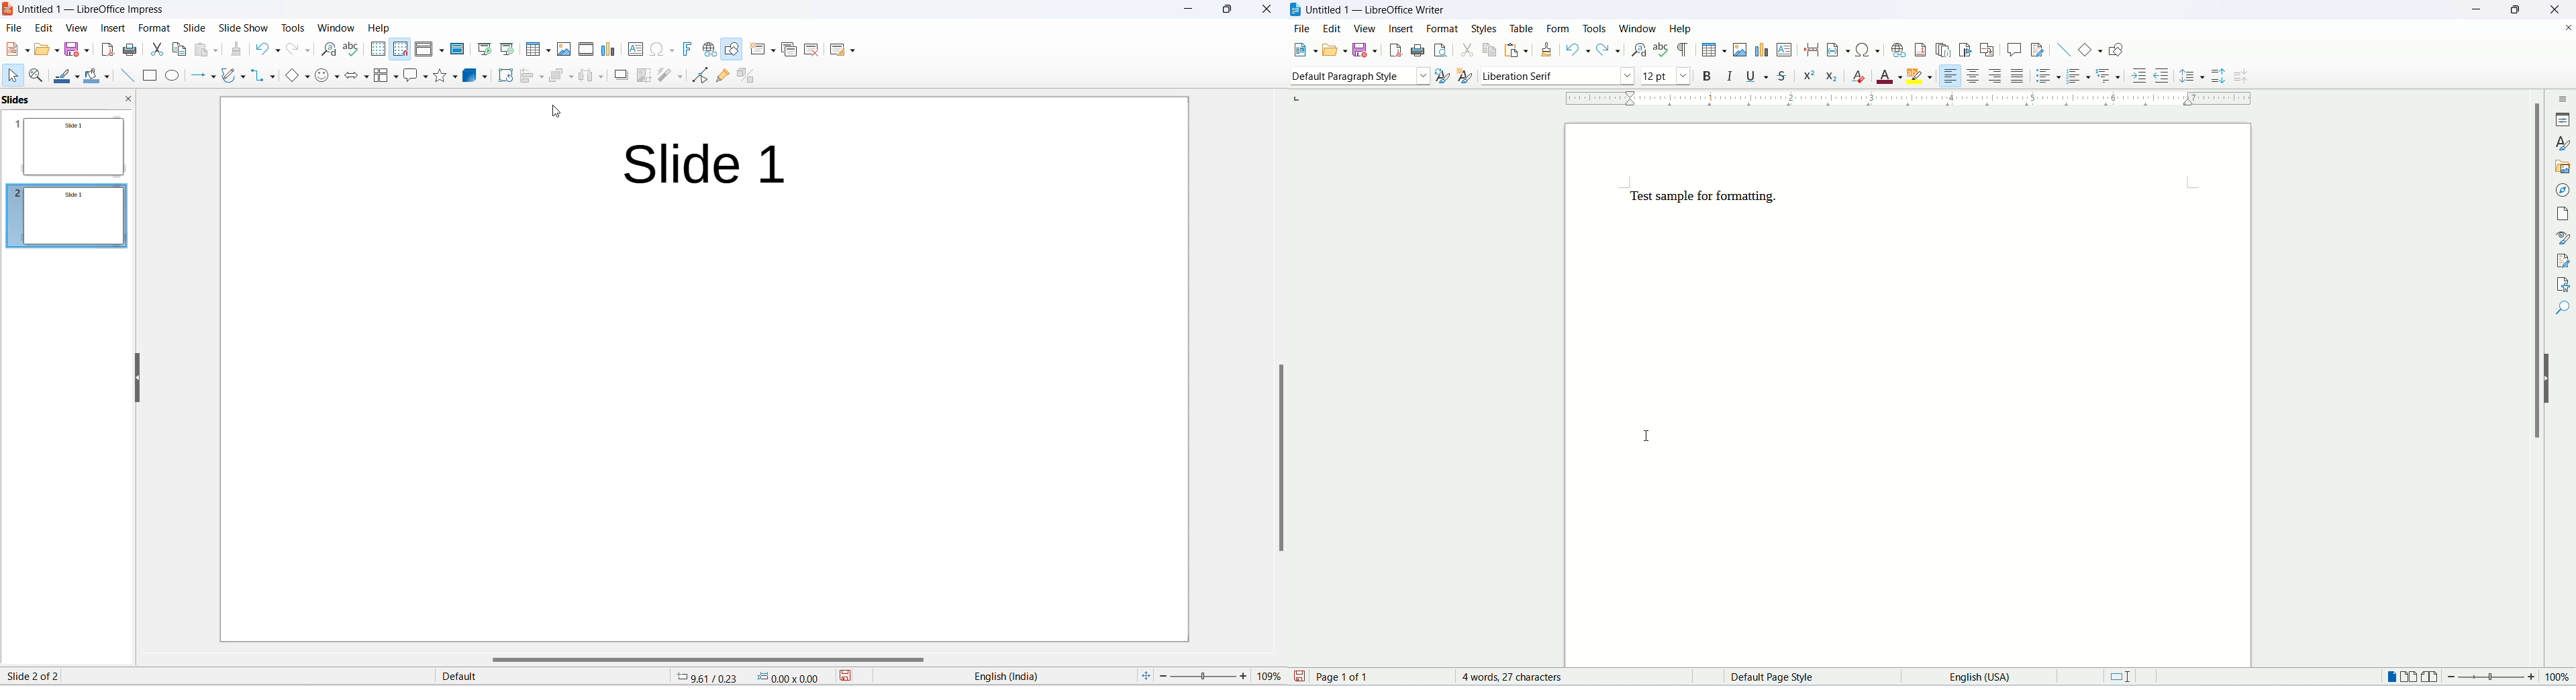  What do you see at coordinates (1520, 28) in the screenshot?
I see `table` at bounding box center [1520, 28].